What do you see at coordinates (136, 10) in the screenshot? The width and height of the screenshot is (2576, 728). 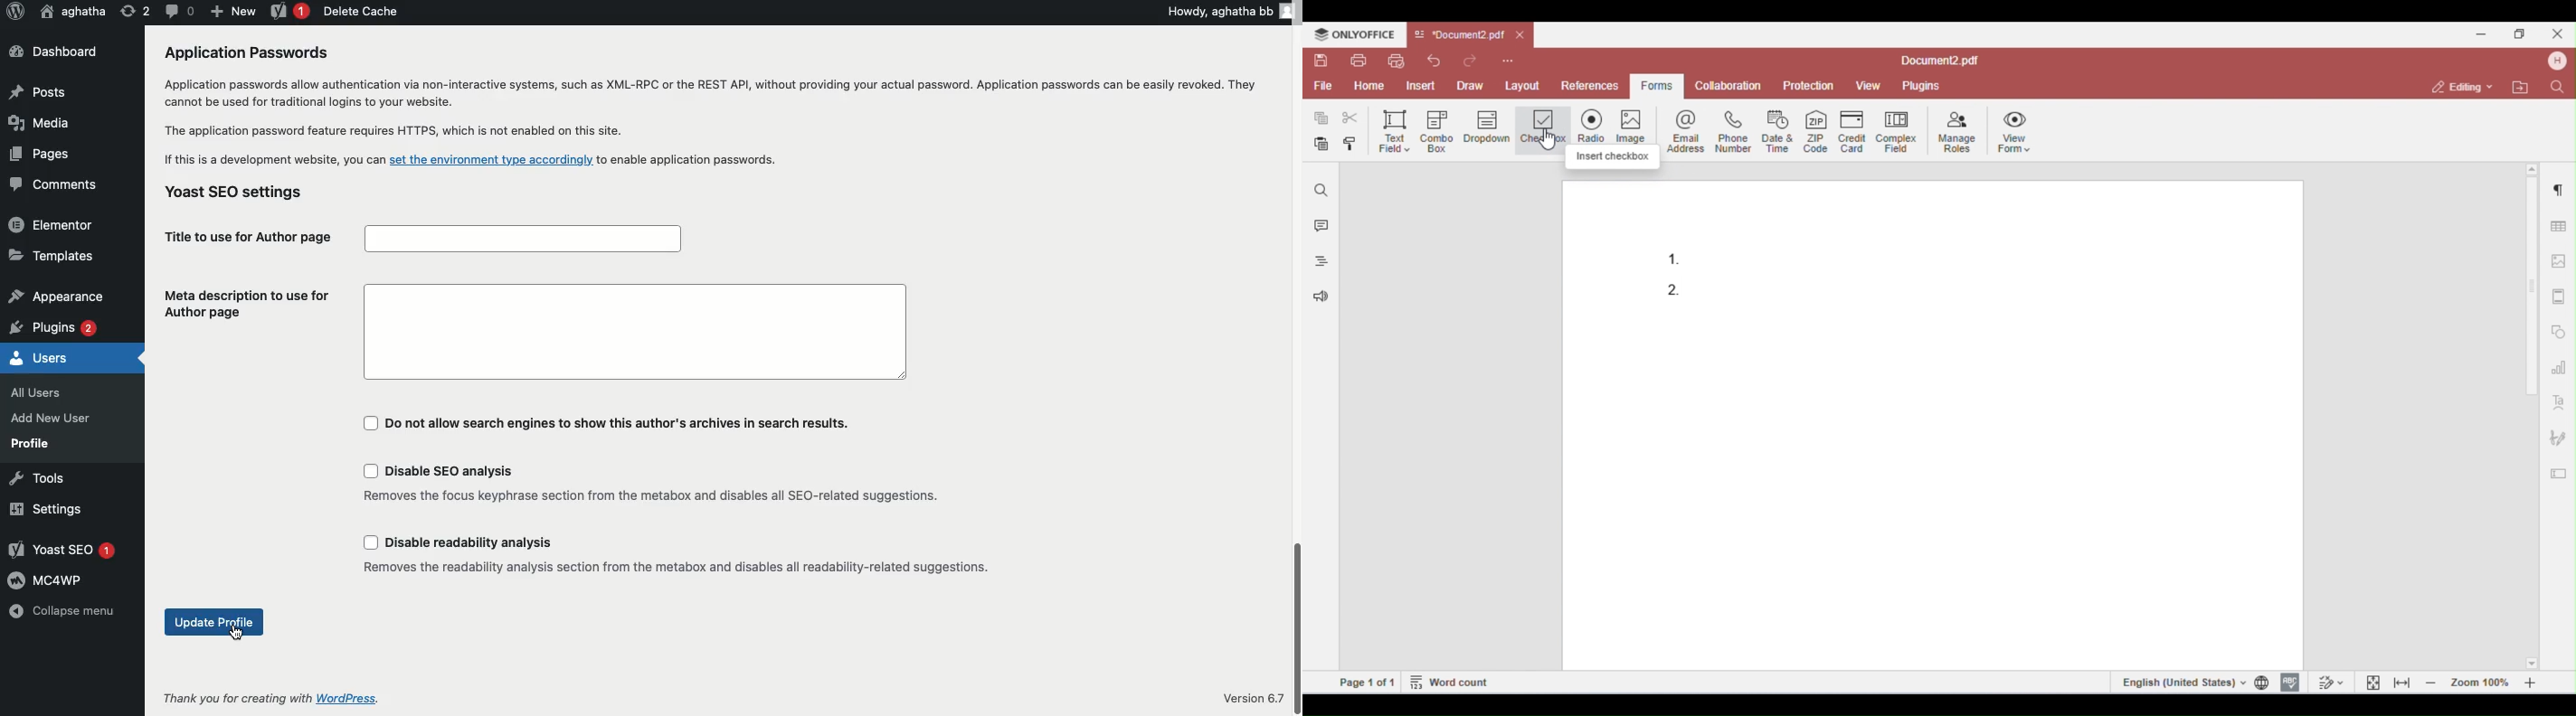 I see `Revision` at bounding box center [136, 10].